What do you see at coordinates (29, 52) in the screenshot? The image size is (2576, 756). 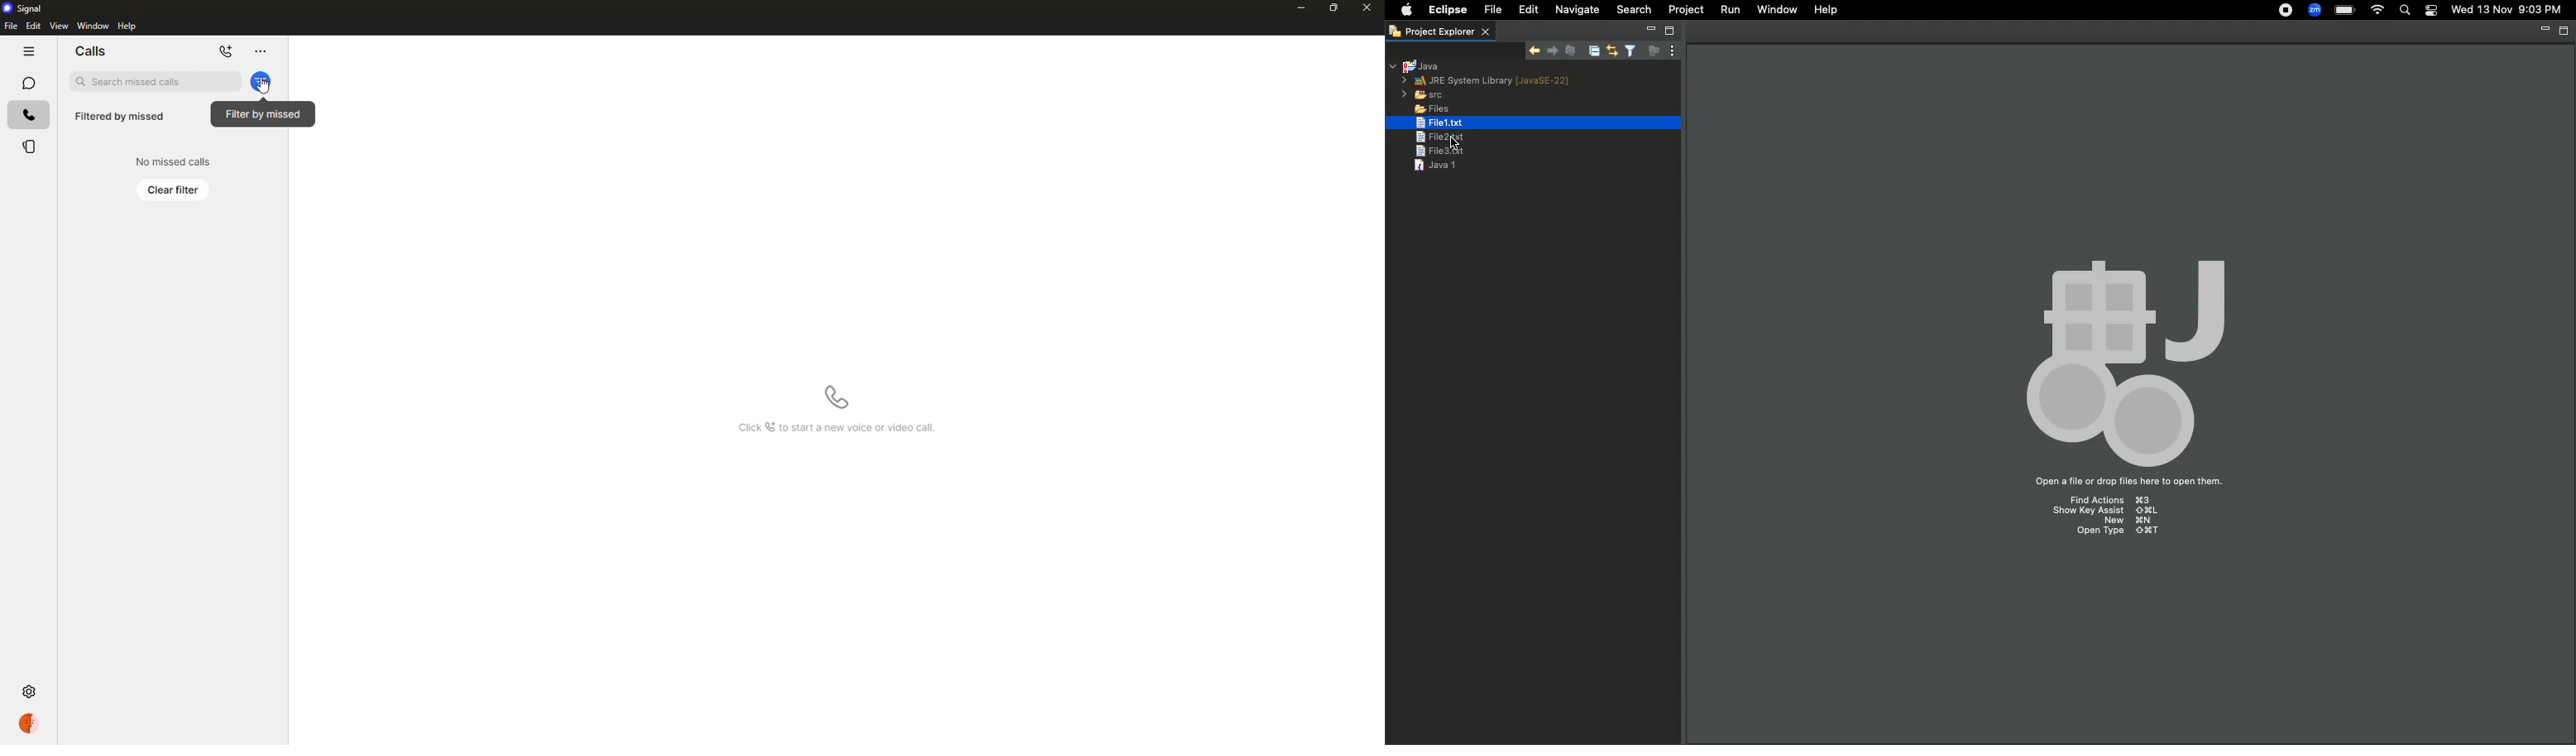 I see `hide tabs` at bounding box center [29, 52].